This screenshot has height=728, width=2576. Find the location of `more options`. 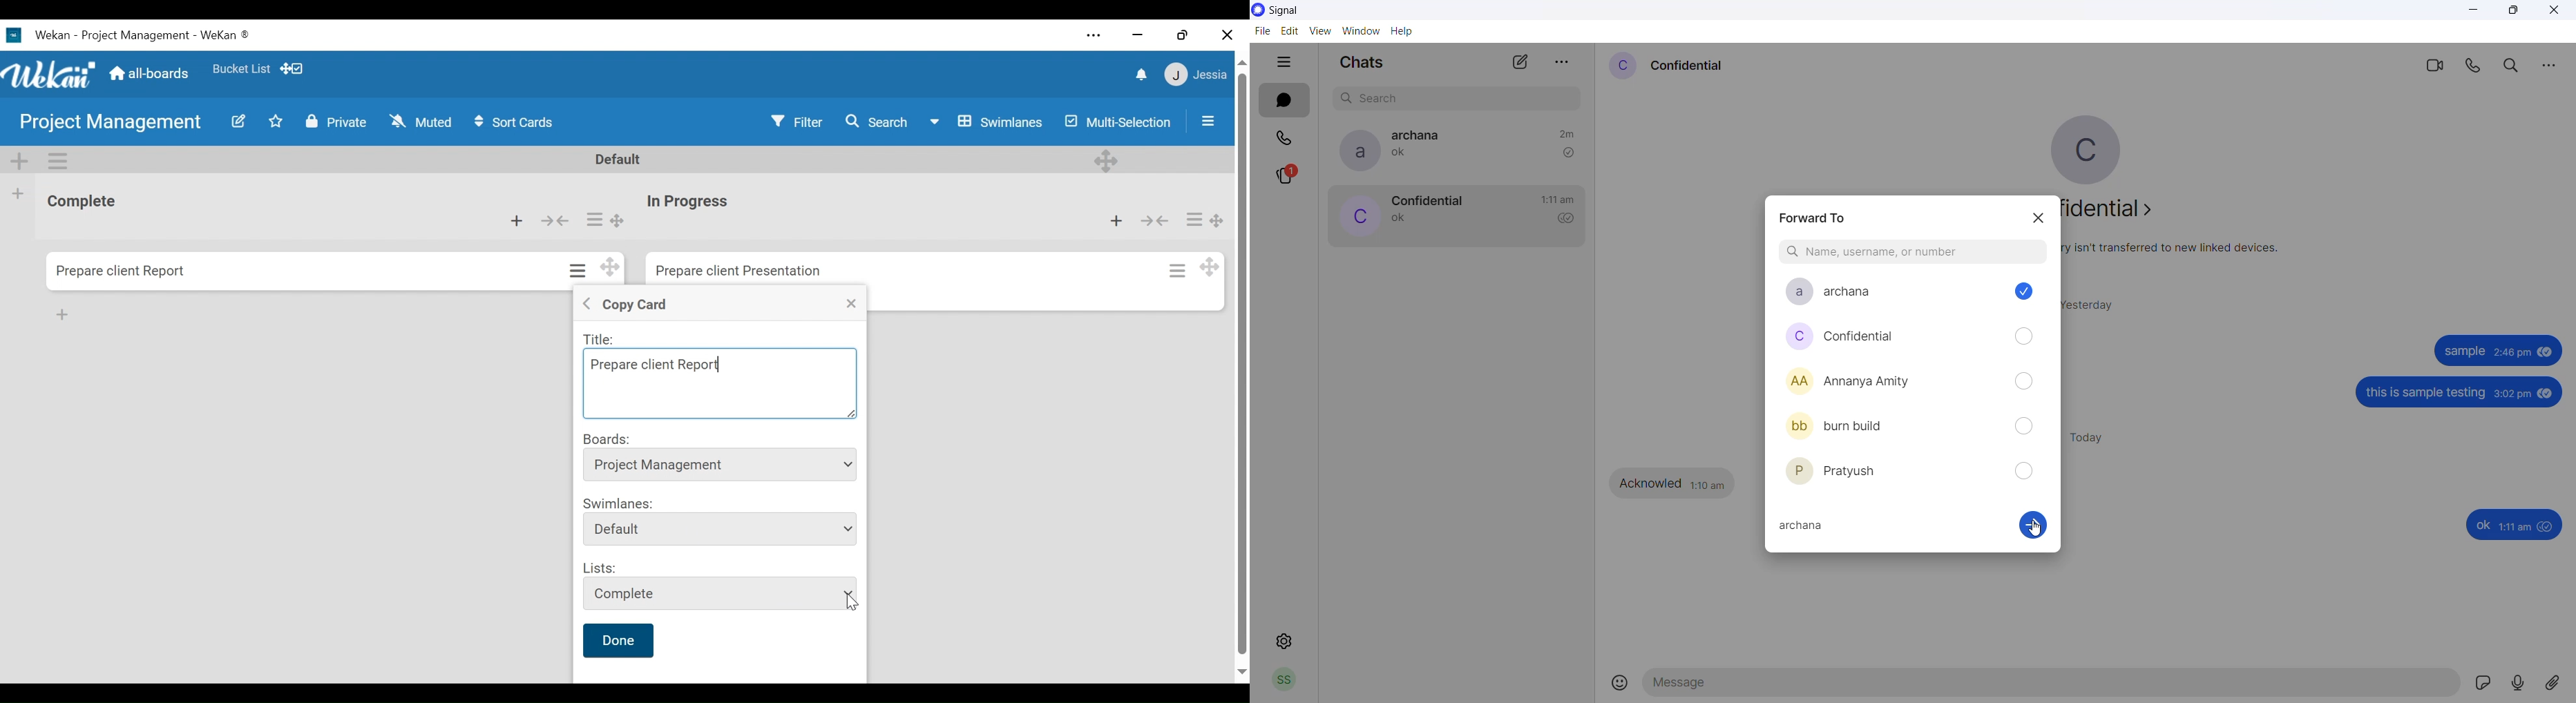

more options is located at coordinates (2548, 64).